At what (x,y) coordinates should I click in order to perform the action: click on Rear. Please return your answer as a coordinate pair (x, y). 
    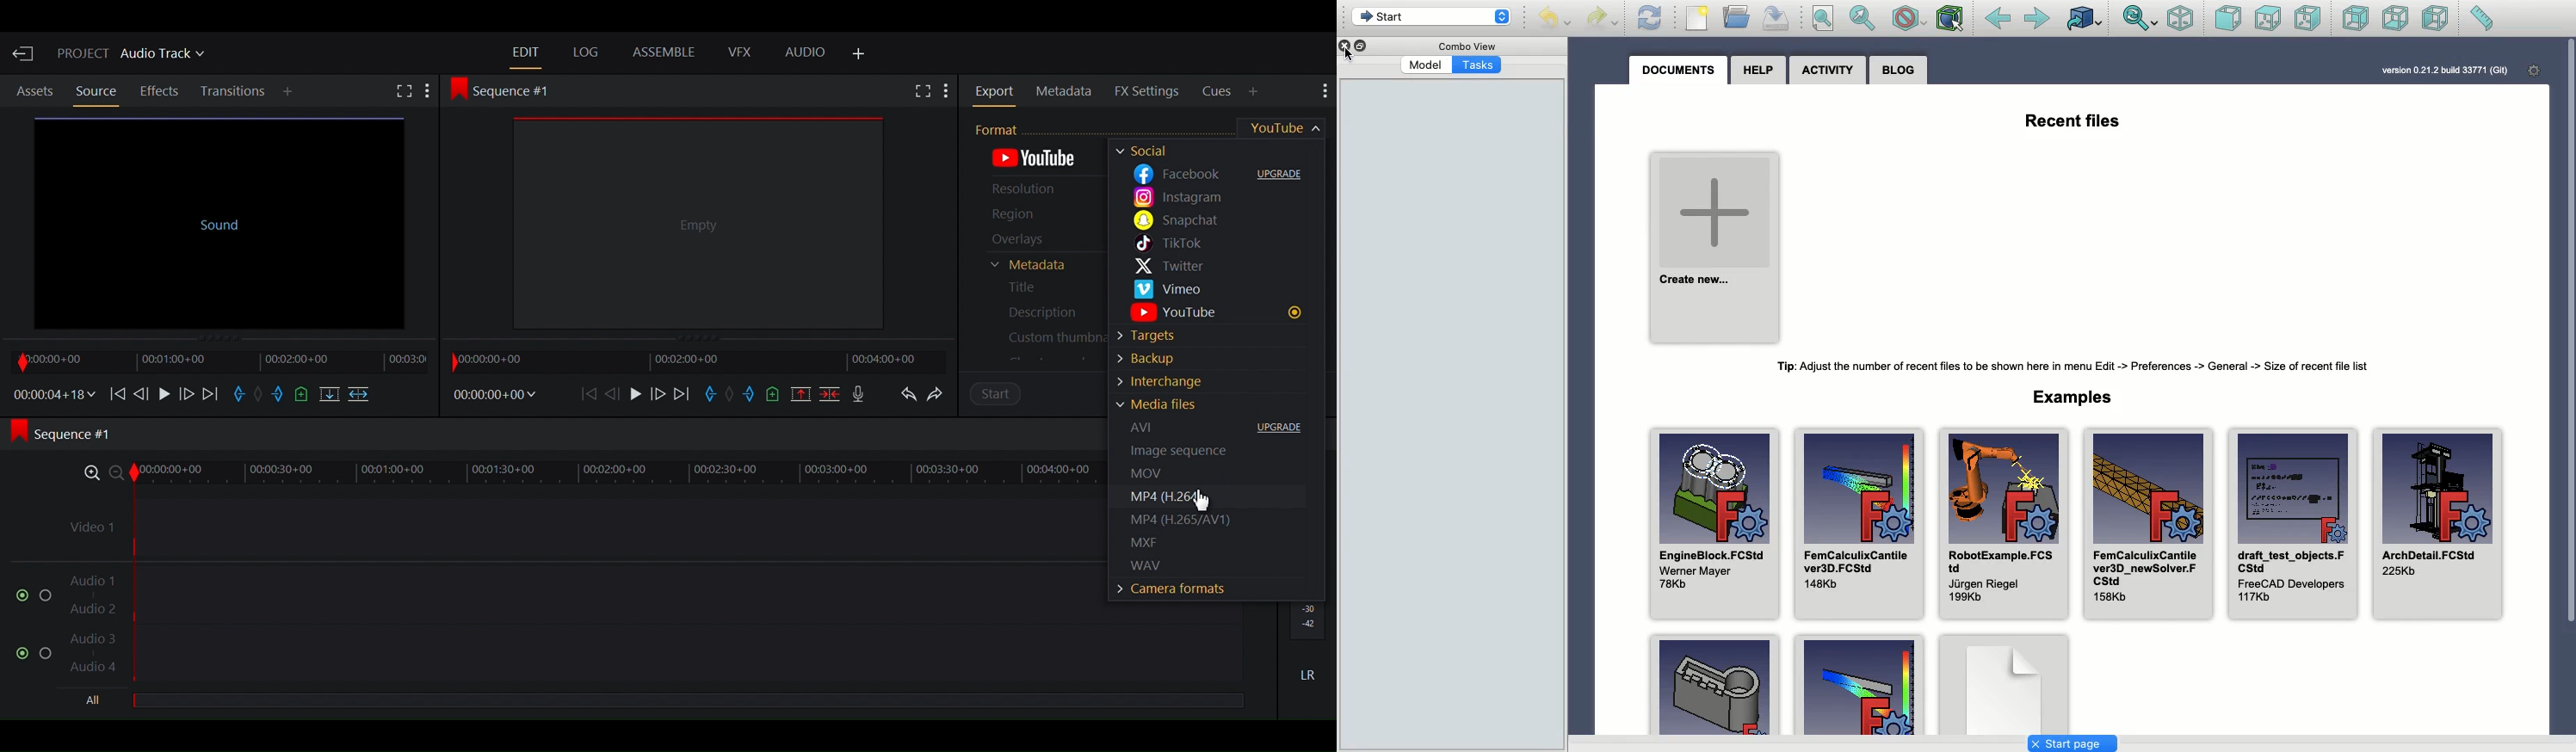
    Looking at the image, I should click on (2355, 18).